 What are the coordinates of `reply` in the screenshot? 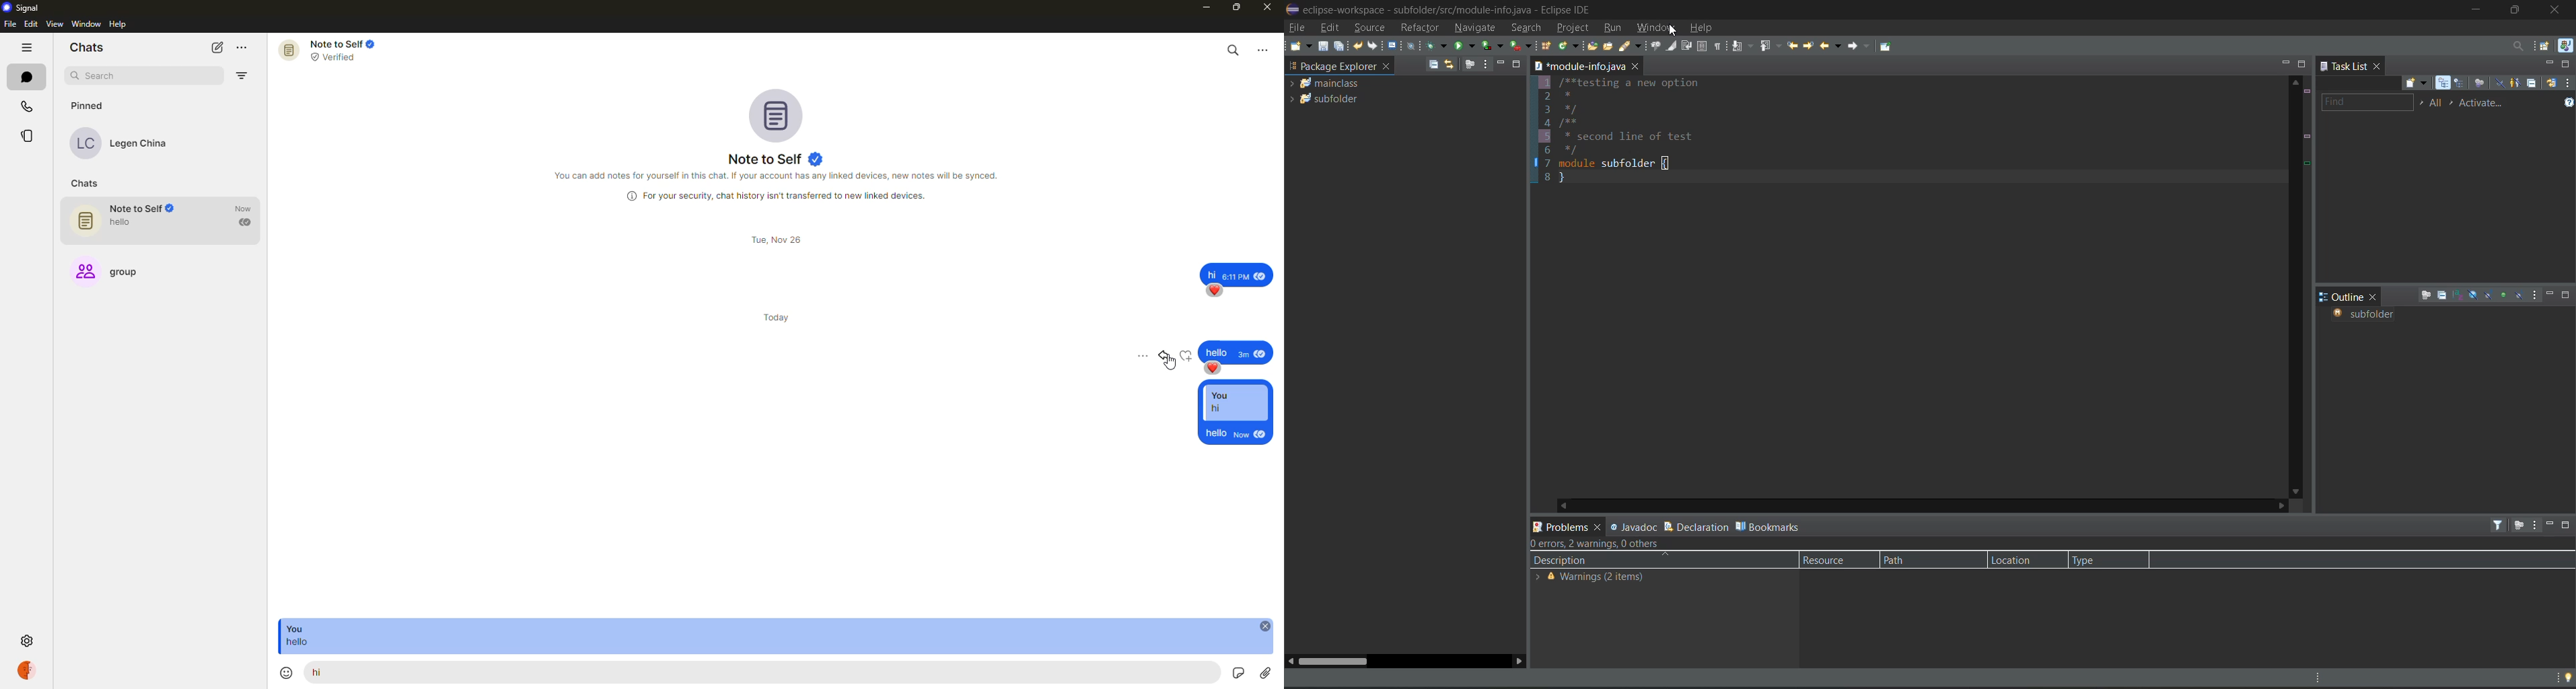 It's located at (1167, 357).